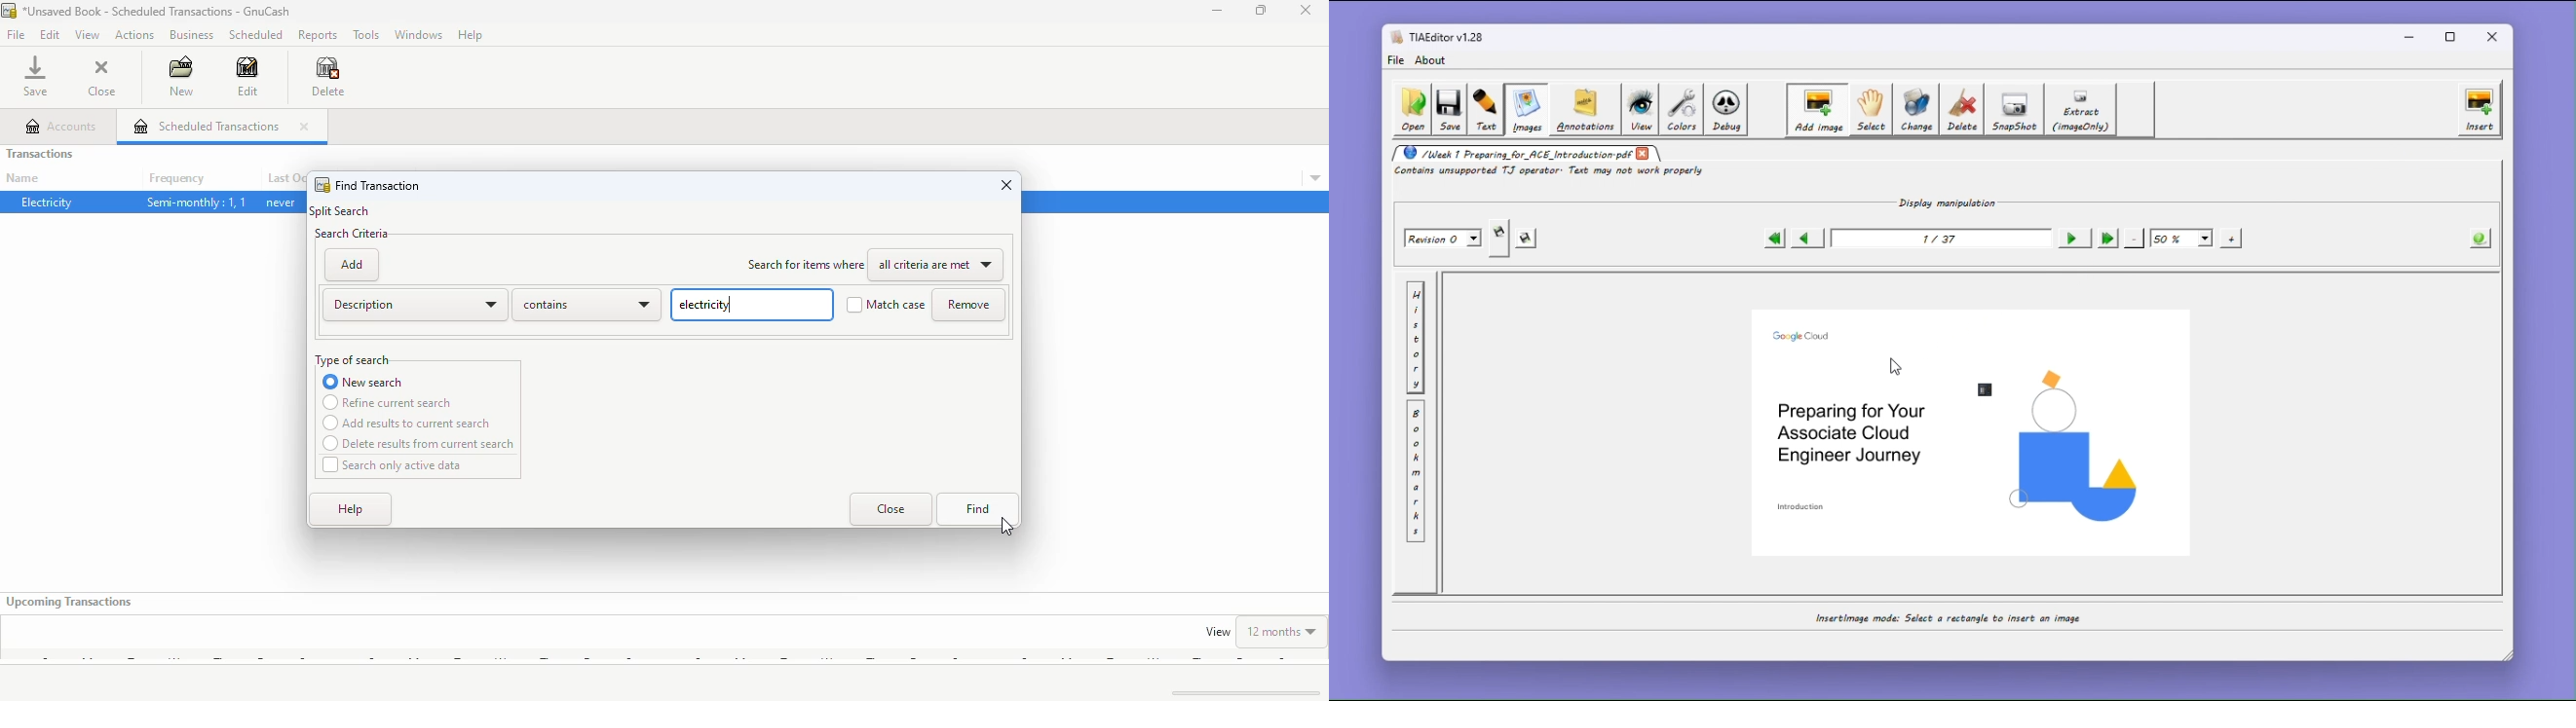  Describe the element at coordinates (182, 76) in the screenshot. I see `new` at that location.